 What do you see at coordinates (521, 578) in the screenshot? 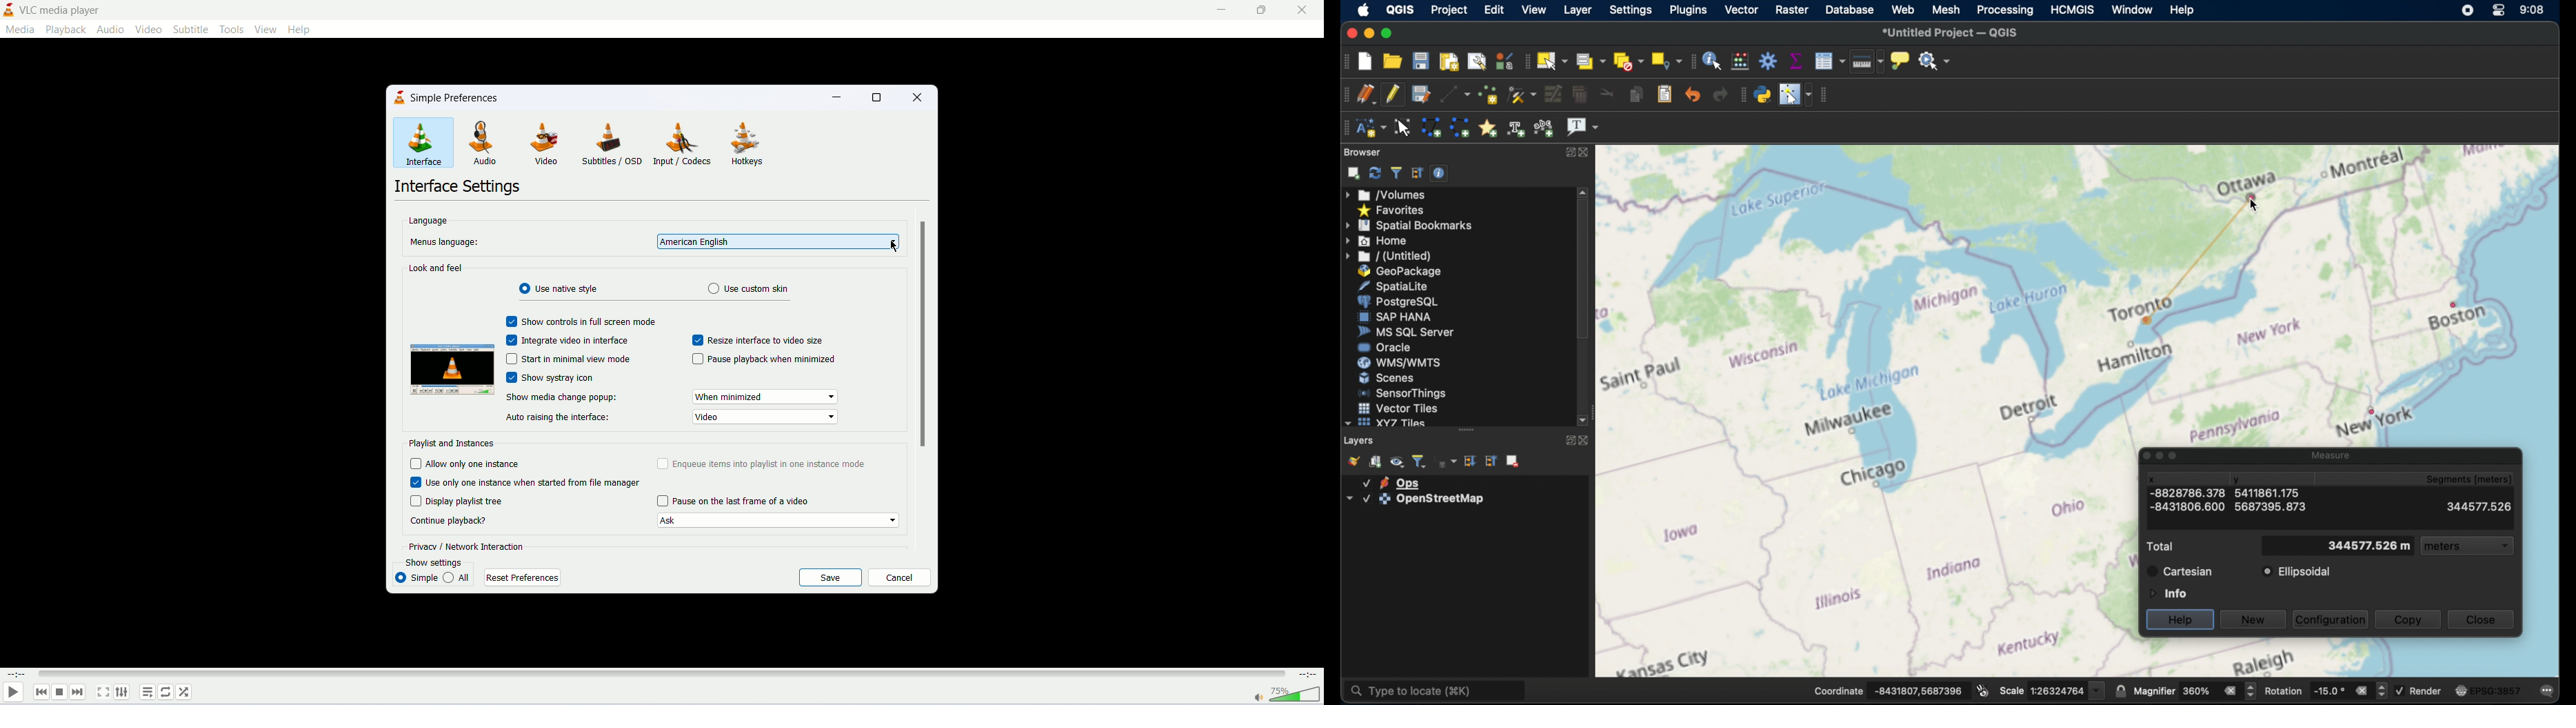
I see `reset preferences` at bounding box center [521, 578].